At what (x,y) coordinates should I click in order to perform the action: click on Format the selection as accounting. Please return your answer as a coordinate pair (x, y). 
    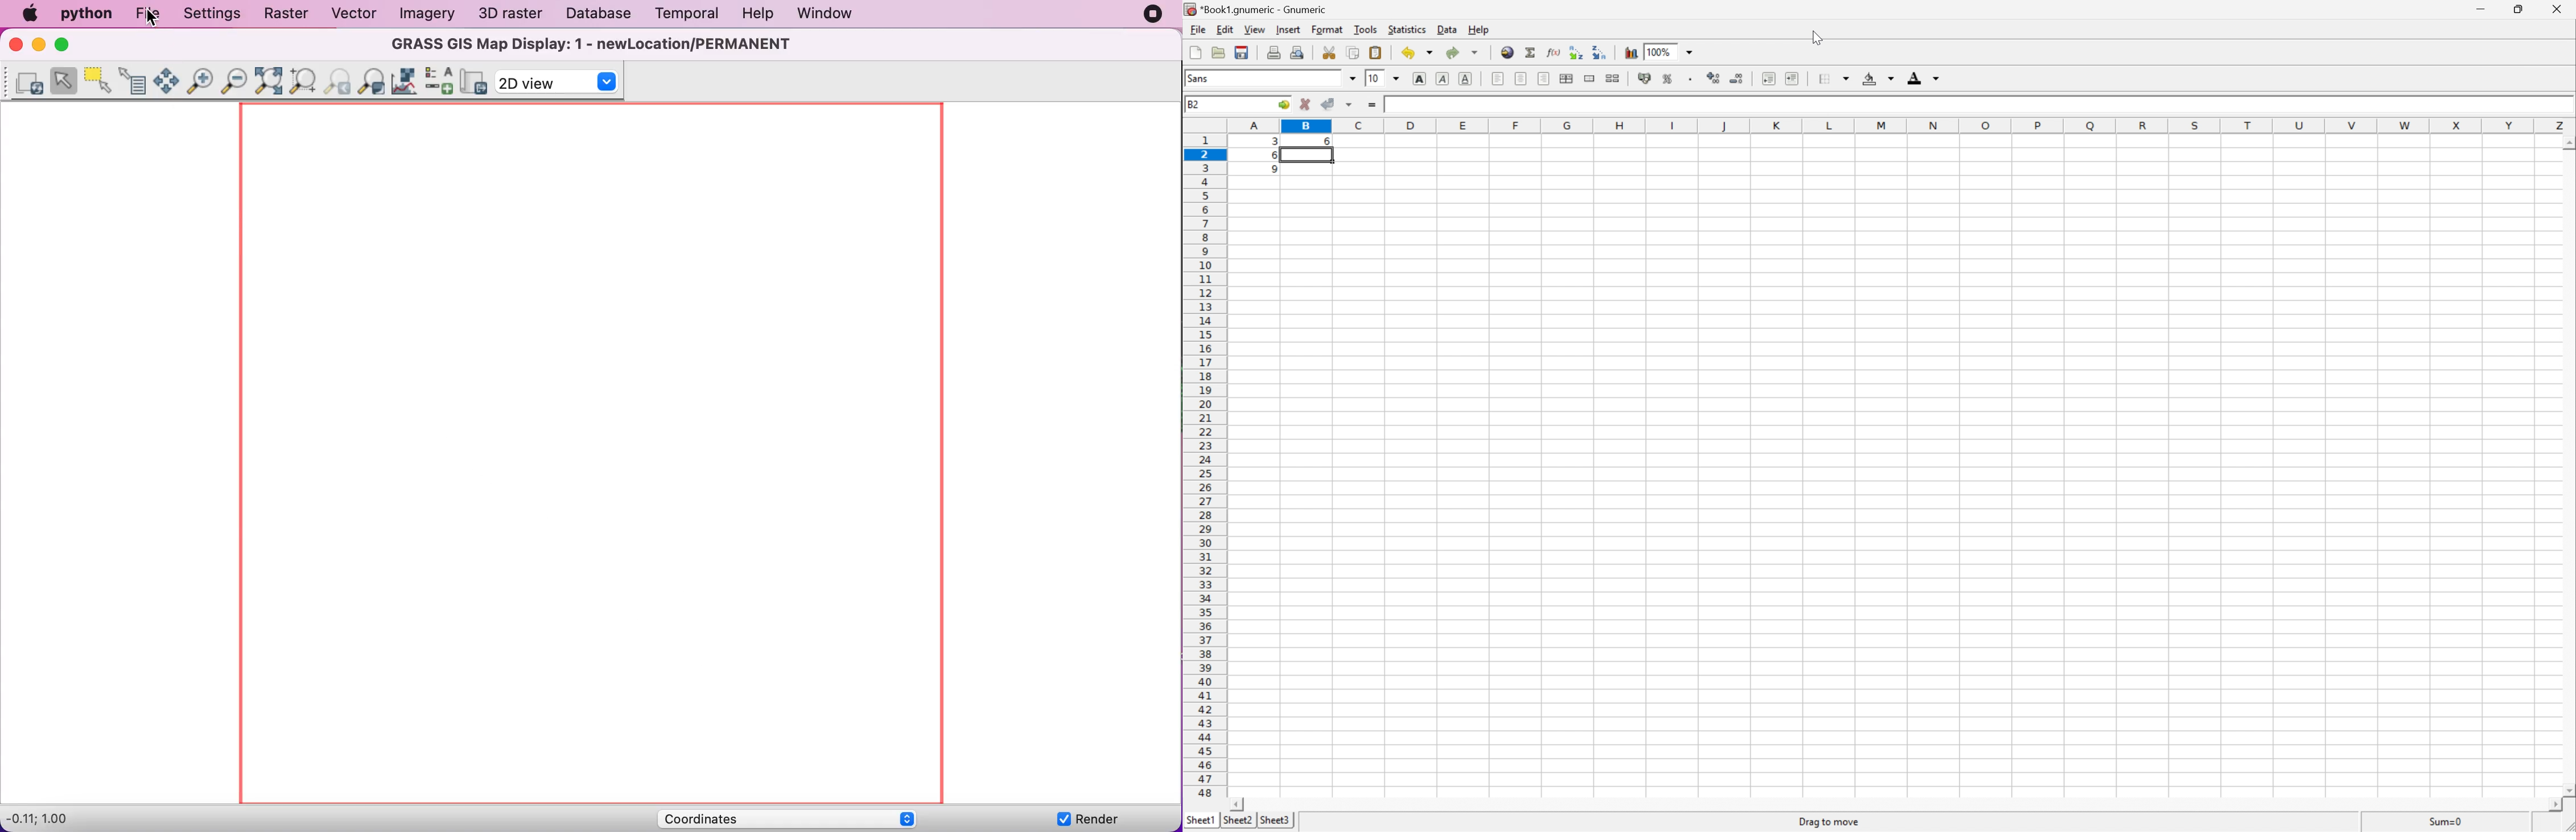
    Looking at the image, I should click on (1644, 77).